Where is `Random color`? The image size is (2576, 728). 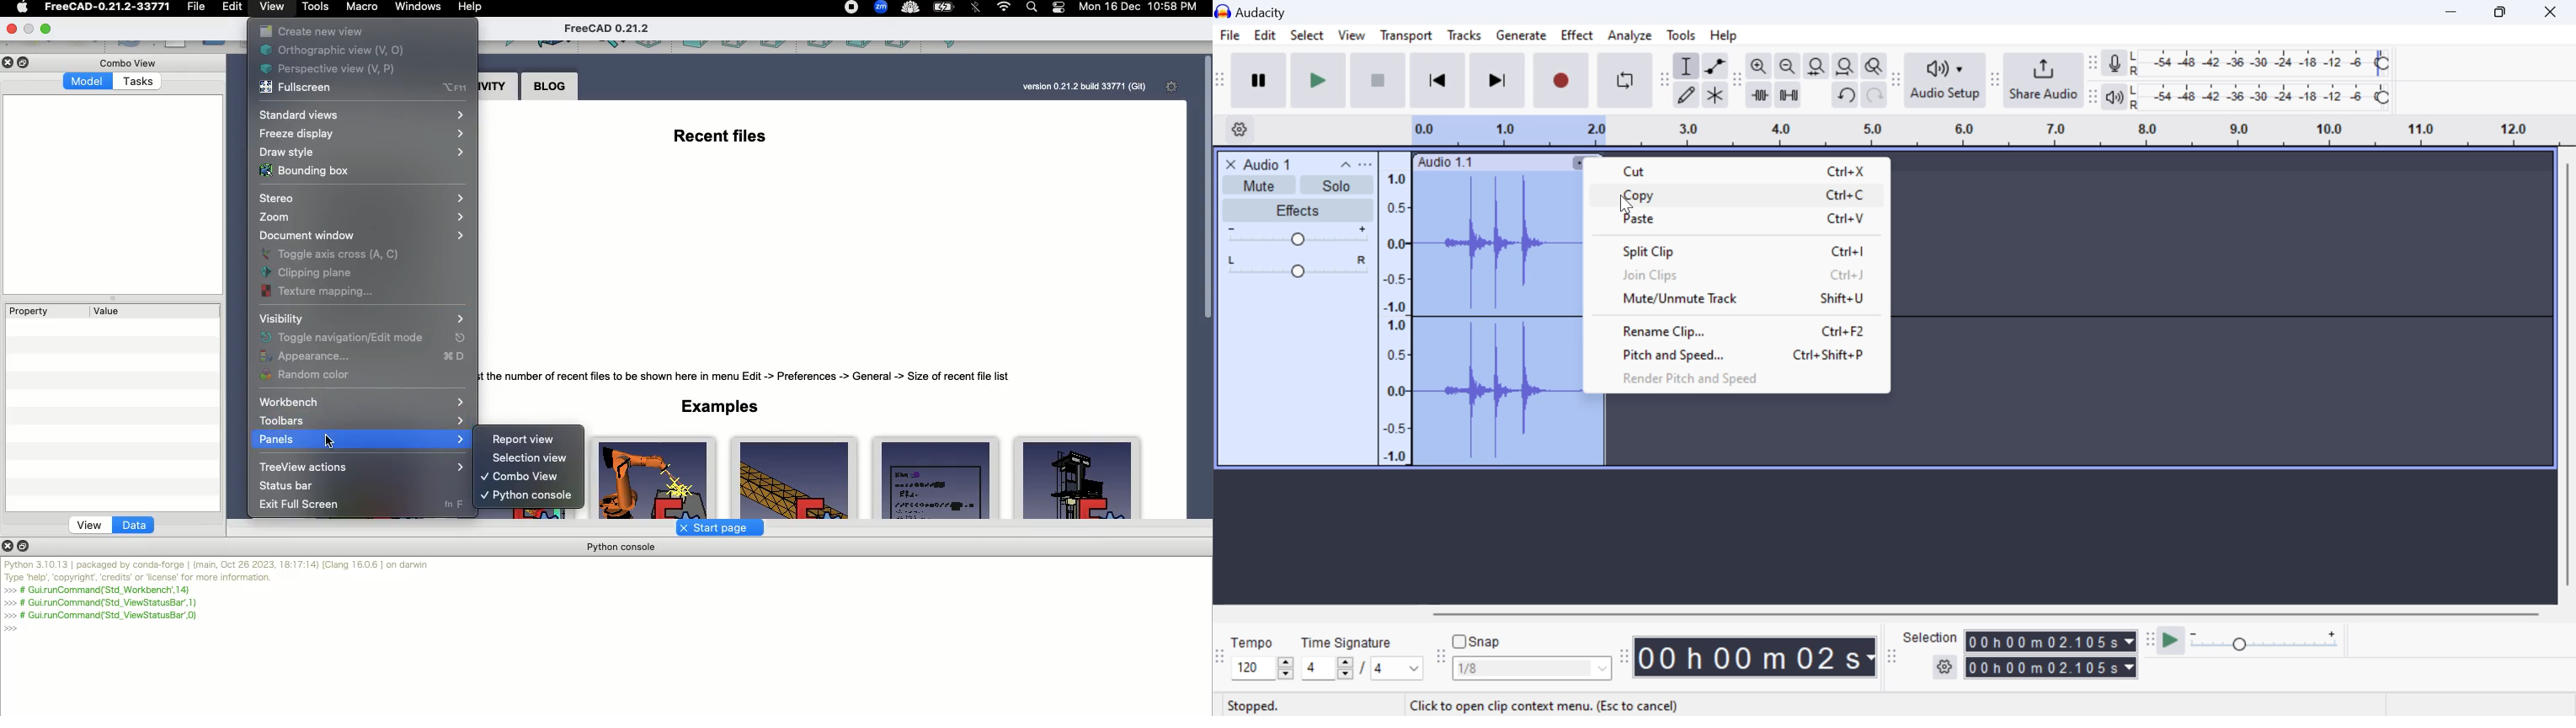
Random color is located at coordinates (310, 377).